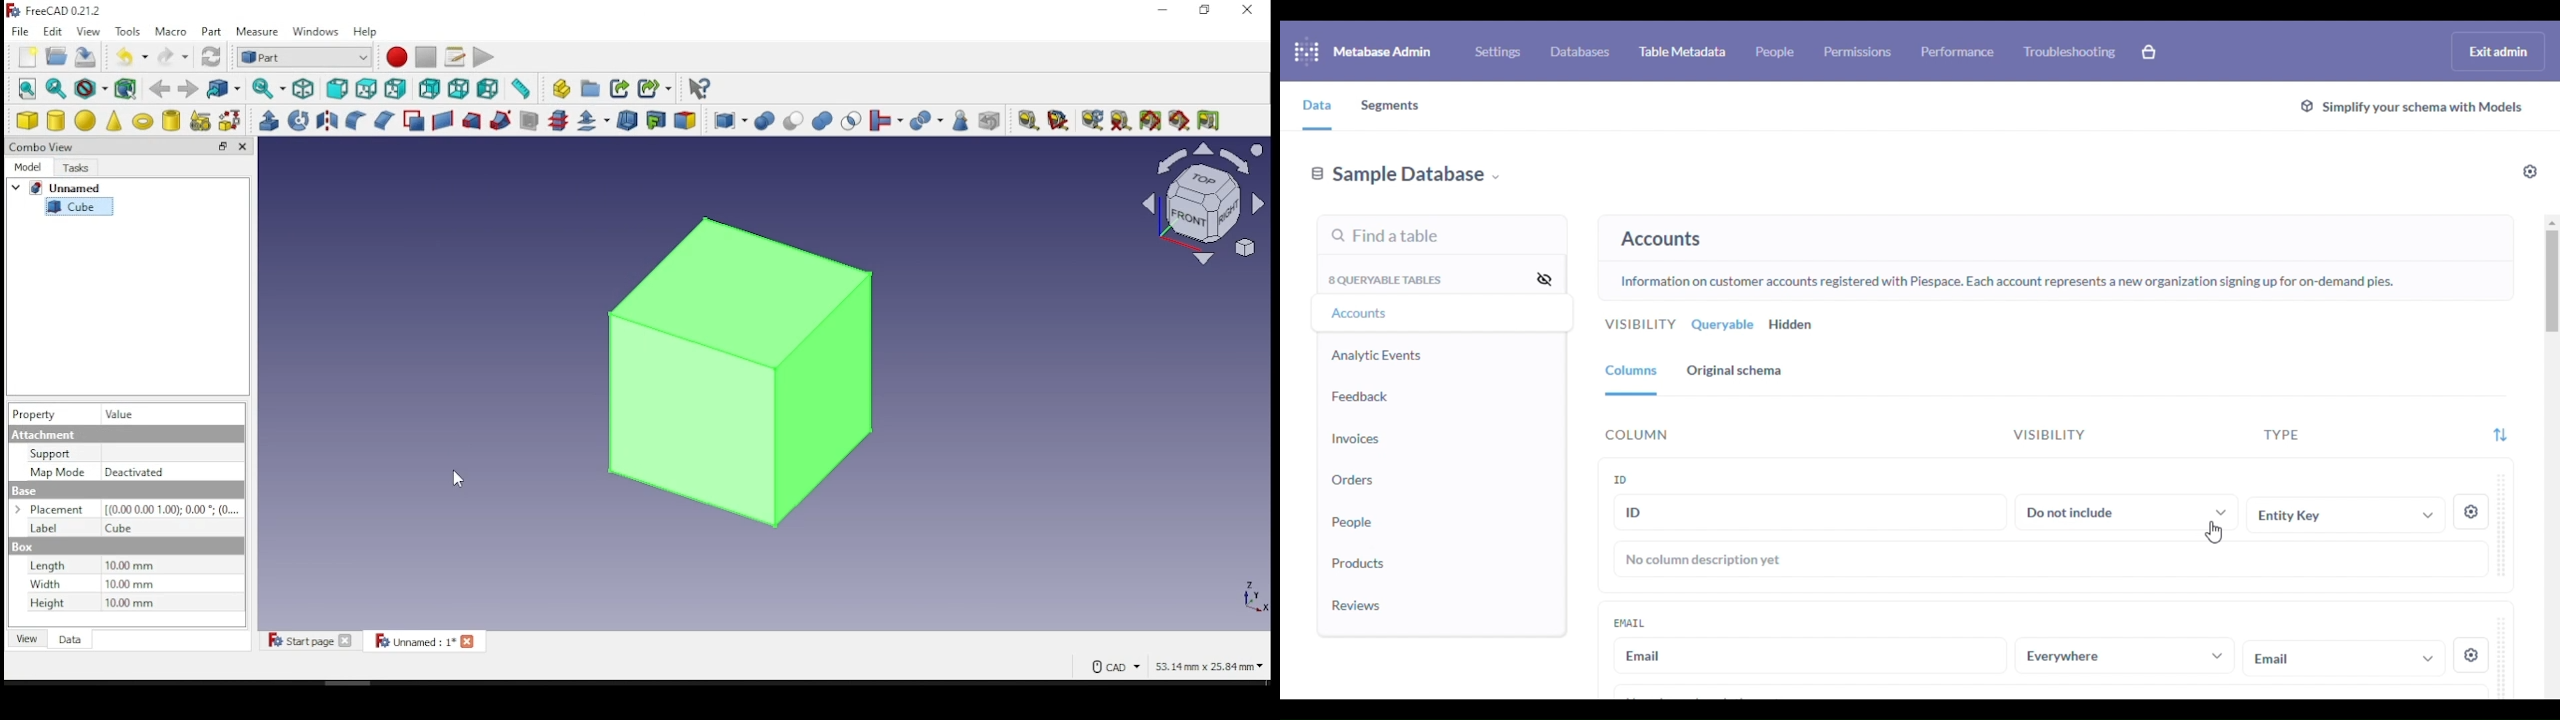 Image resolution: width=2576 pixels, height=728 pixels. I want to click on Deactivated, so click(138, 472).